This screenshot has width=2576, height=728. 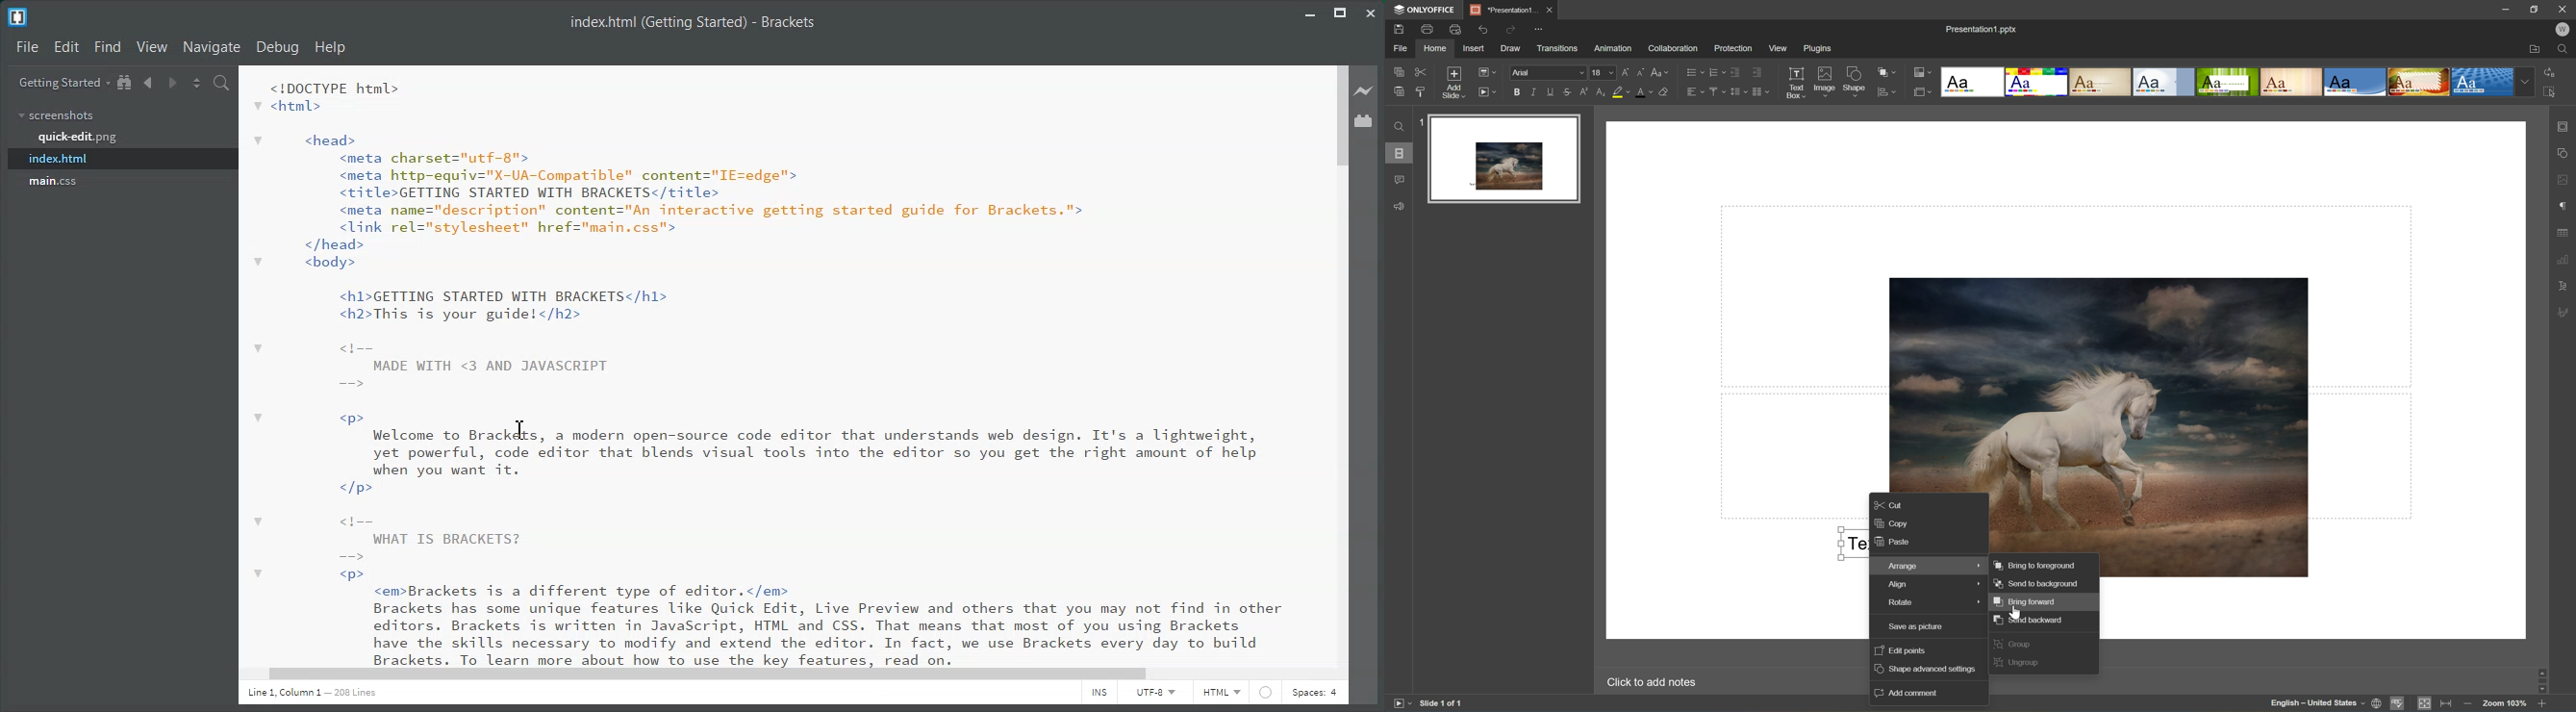 I want to click on Signature settings, so click(x=2564, y=312).